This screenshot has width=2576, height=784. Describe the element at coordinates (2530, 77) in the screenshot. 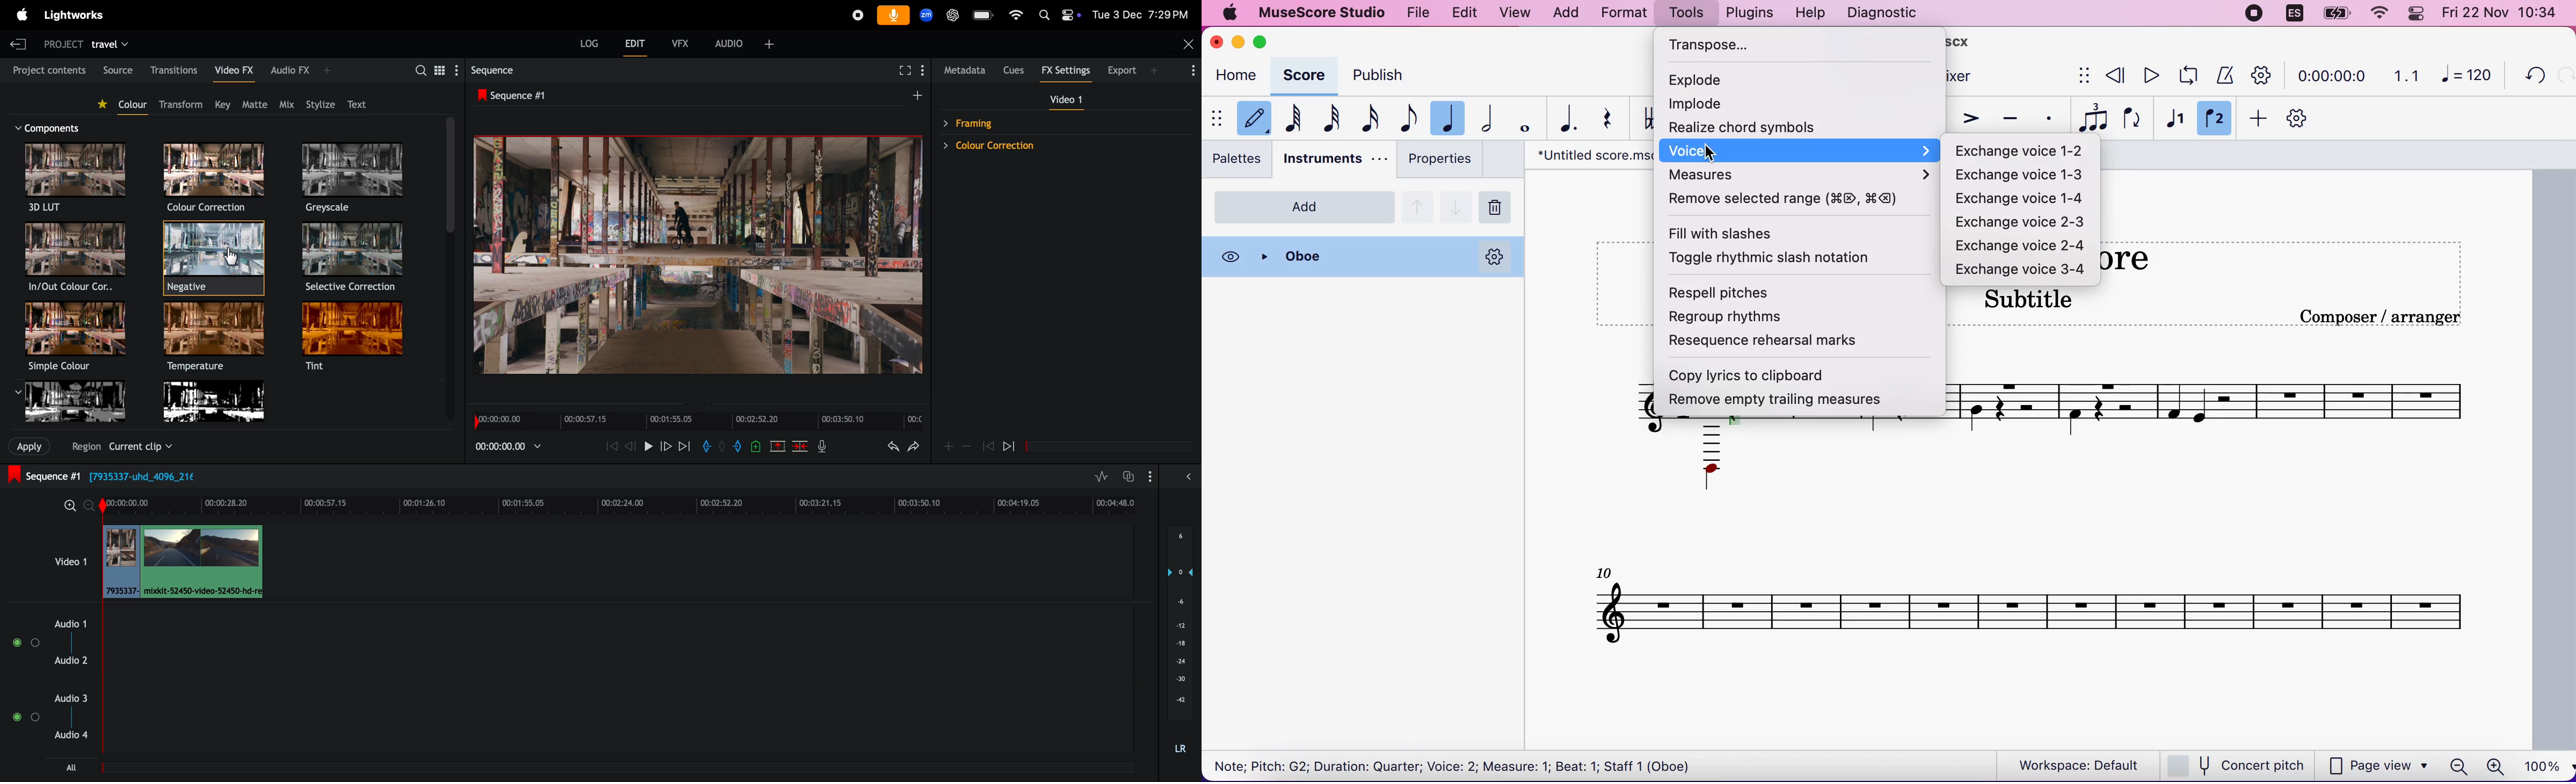

I see `undo` at that location.